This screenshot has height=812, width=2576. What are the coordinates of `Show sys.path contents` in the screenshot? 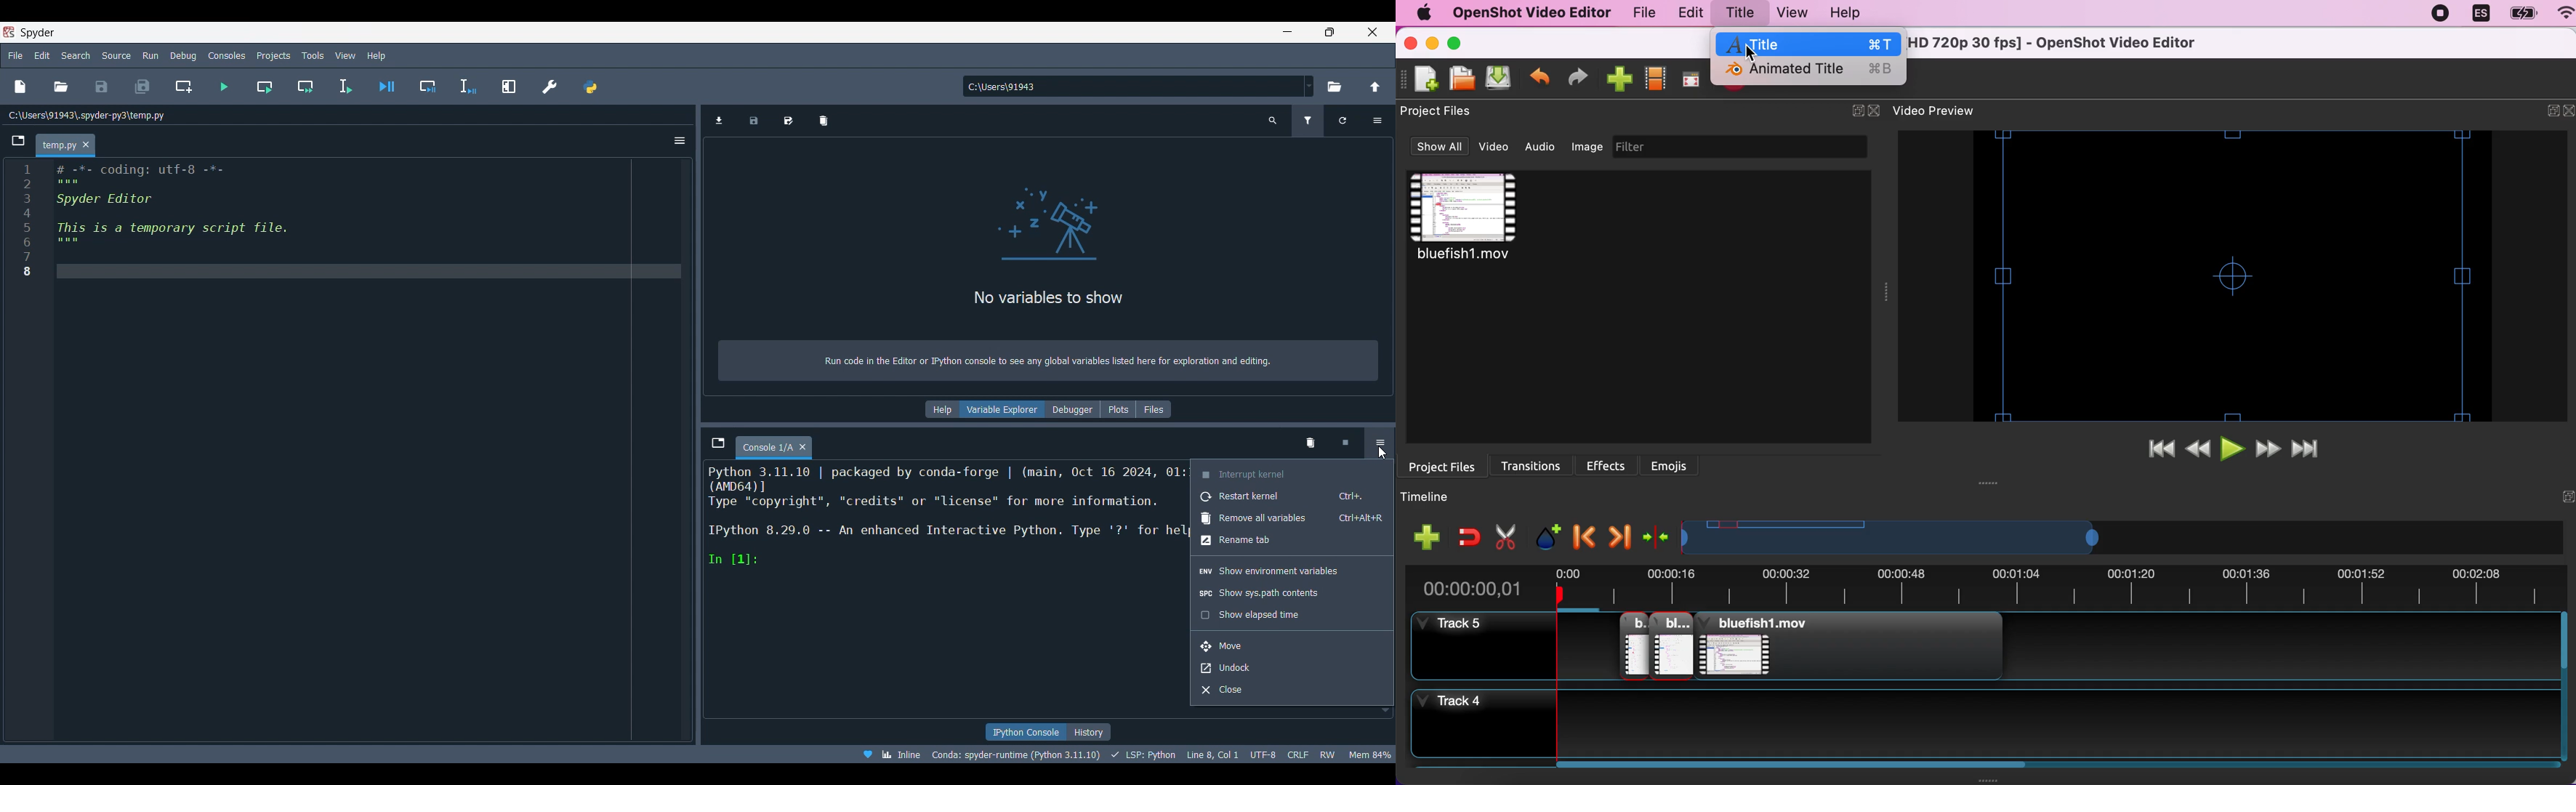 It's located at (1292, 593).